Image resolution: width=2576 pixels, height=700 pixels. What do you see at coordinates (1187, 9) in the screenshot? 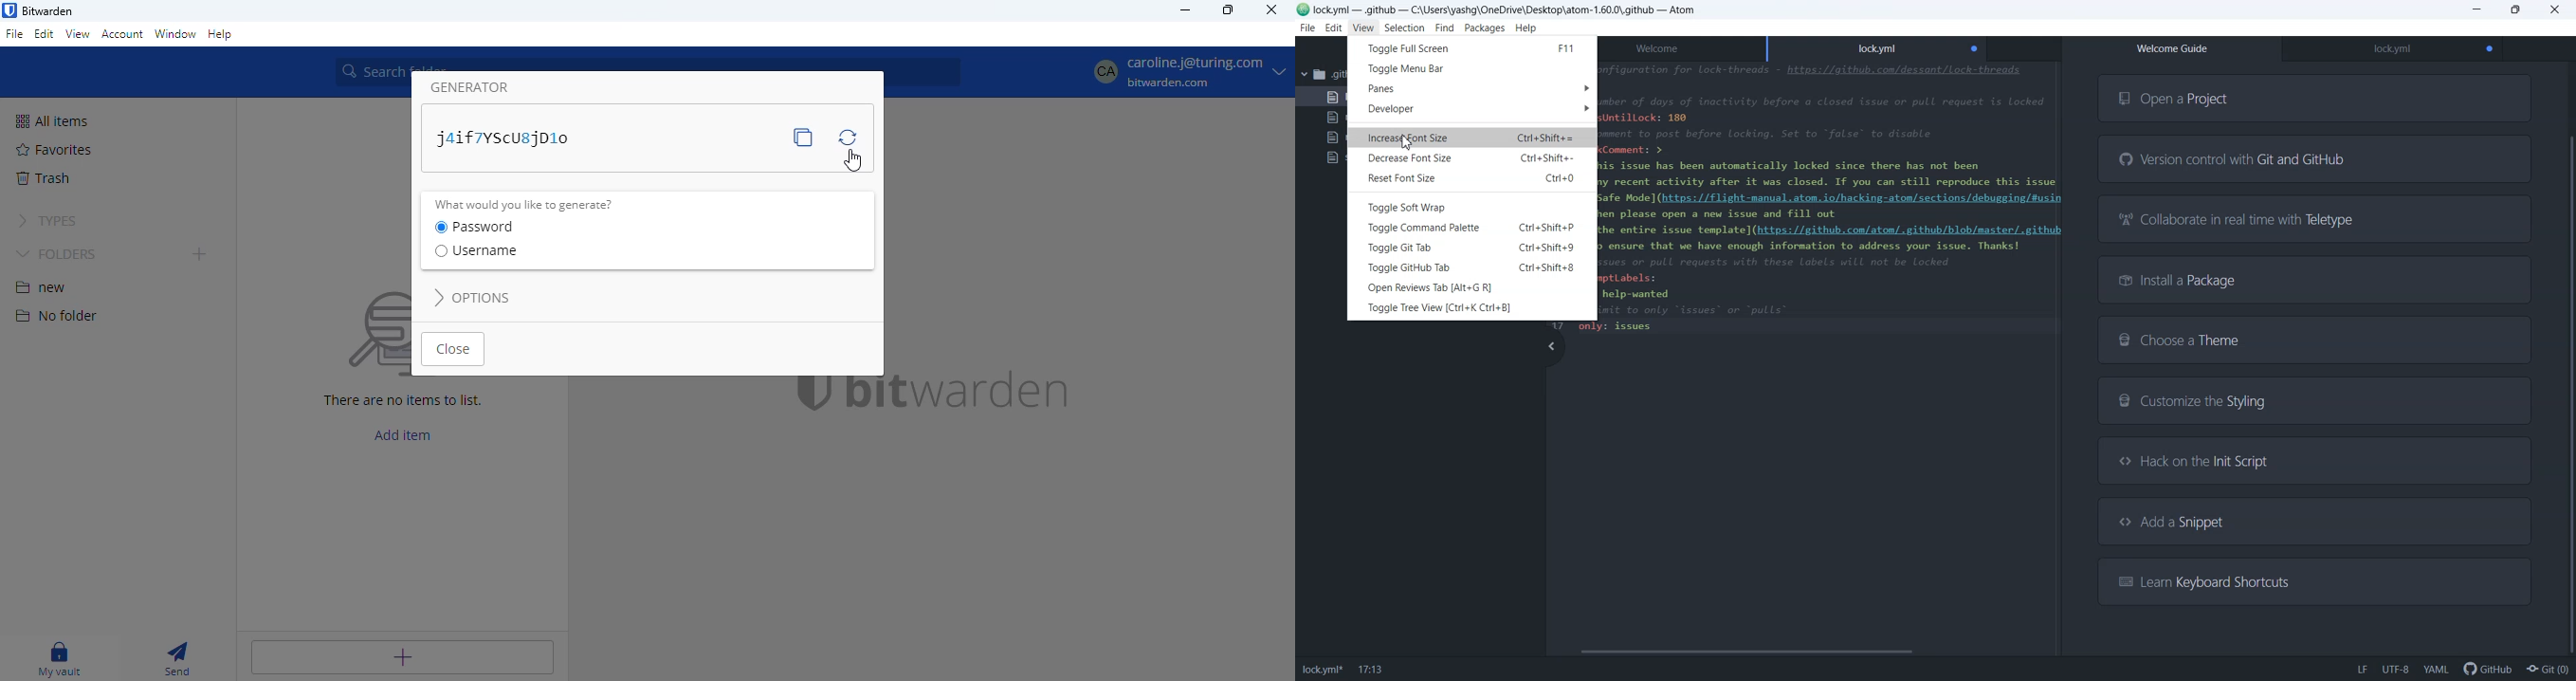
I see `minimize` at bounding box center [1187, 9].